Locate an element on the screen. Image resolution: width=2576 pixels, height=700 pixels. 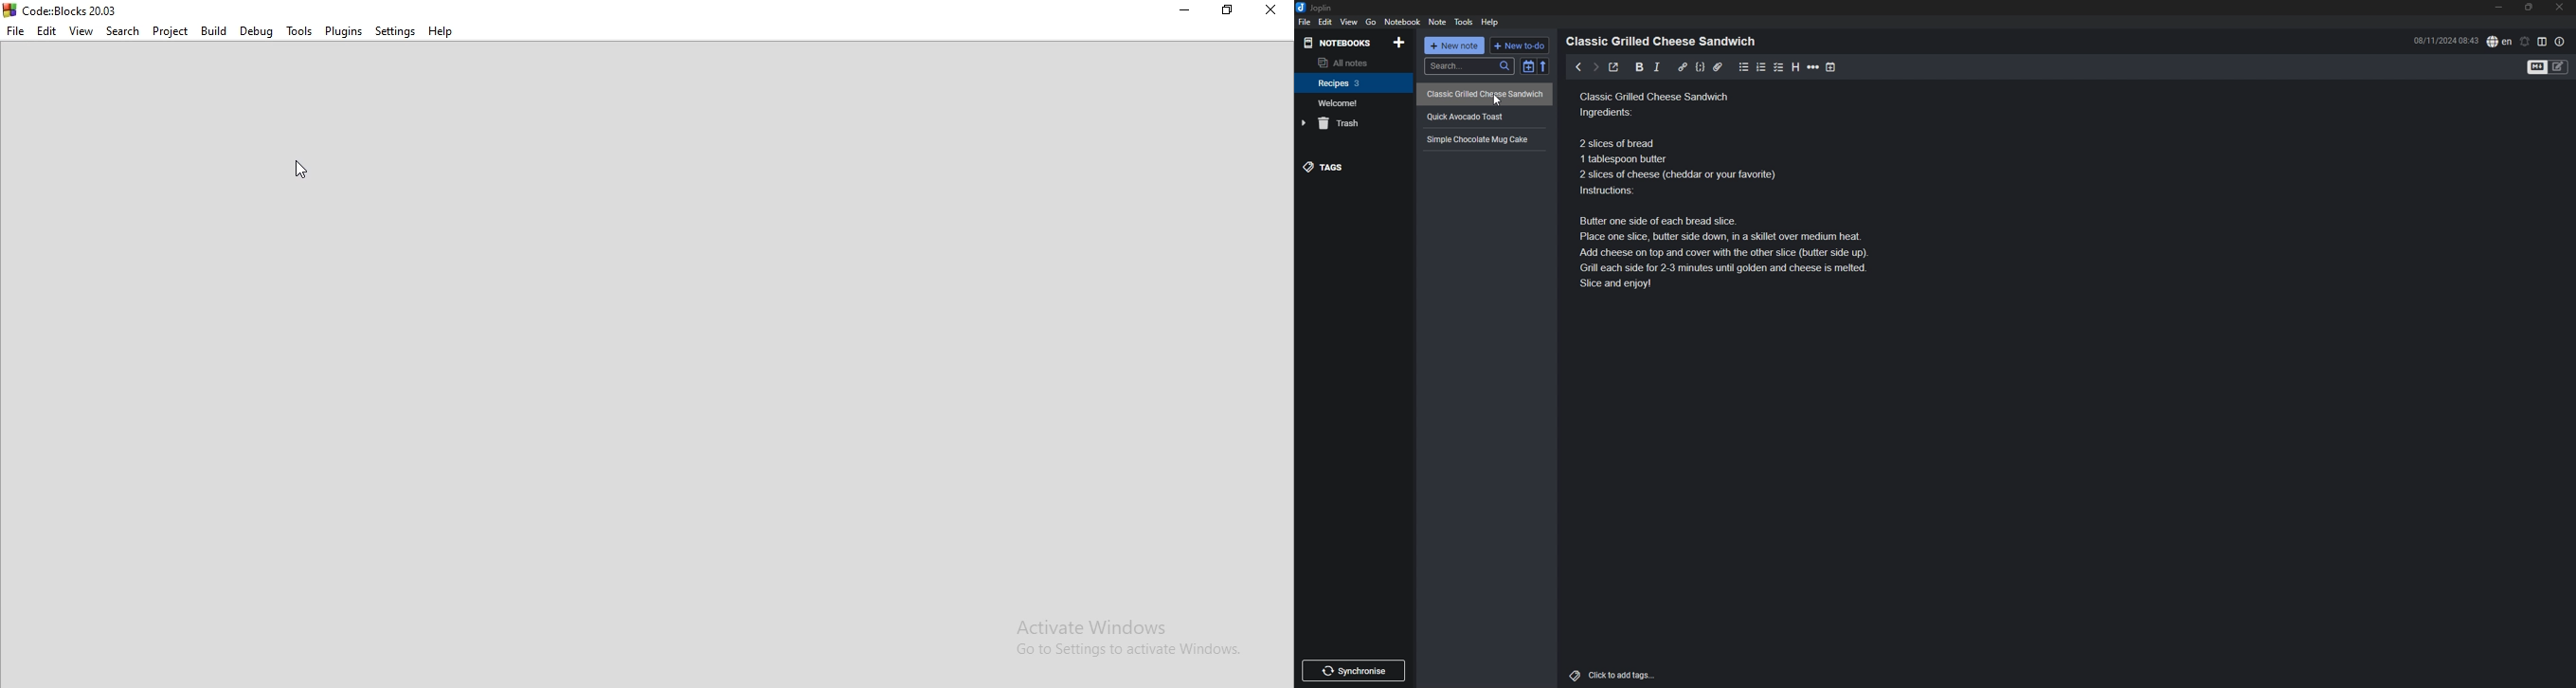
resize is located at coordinates (2529, 7).